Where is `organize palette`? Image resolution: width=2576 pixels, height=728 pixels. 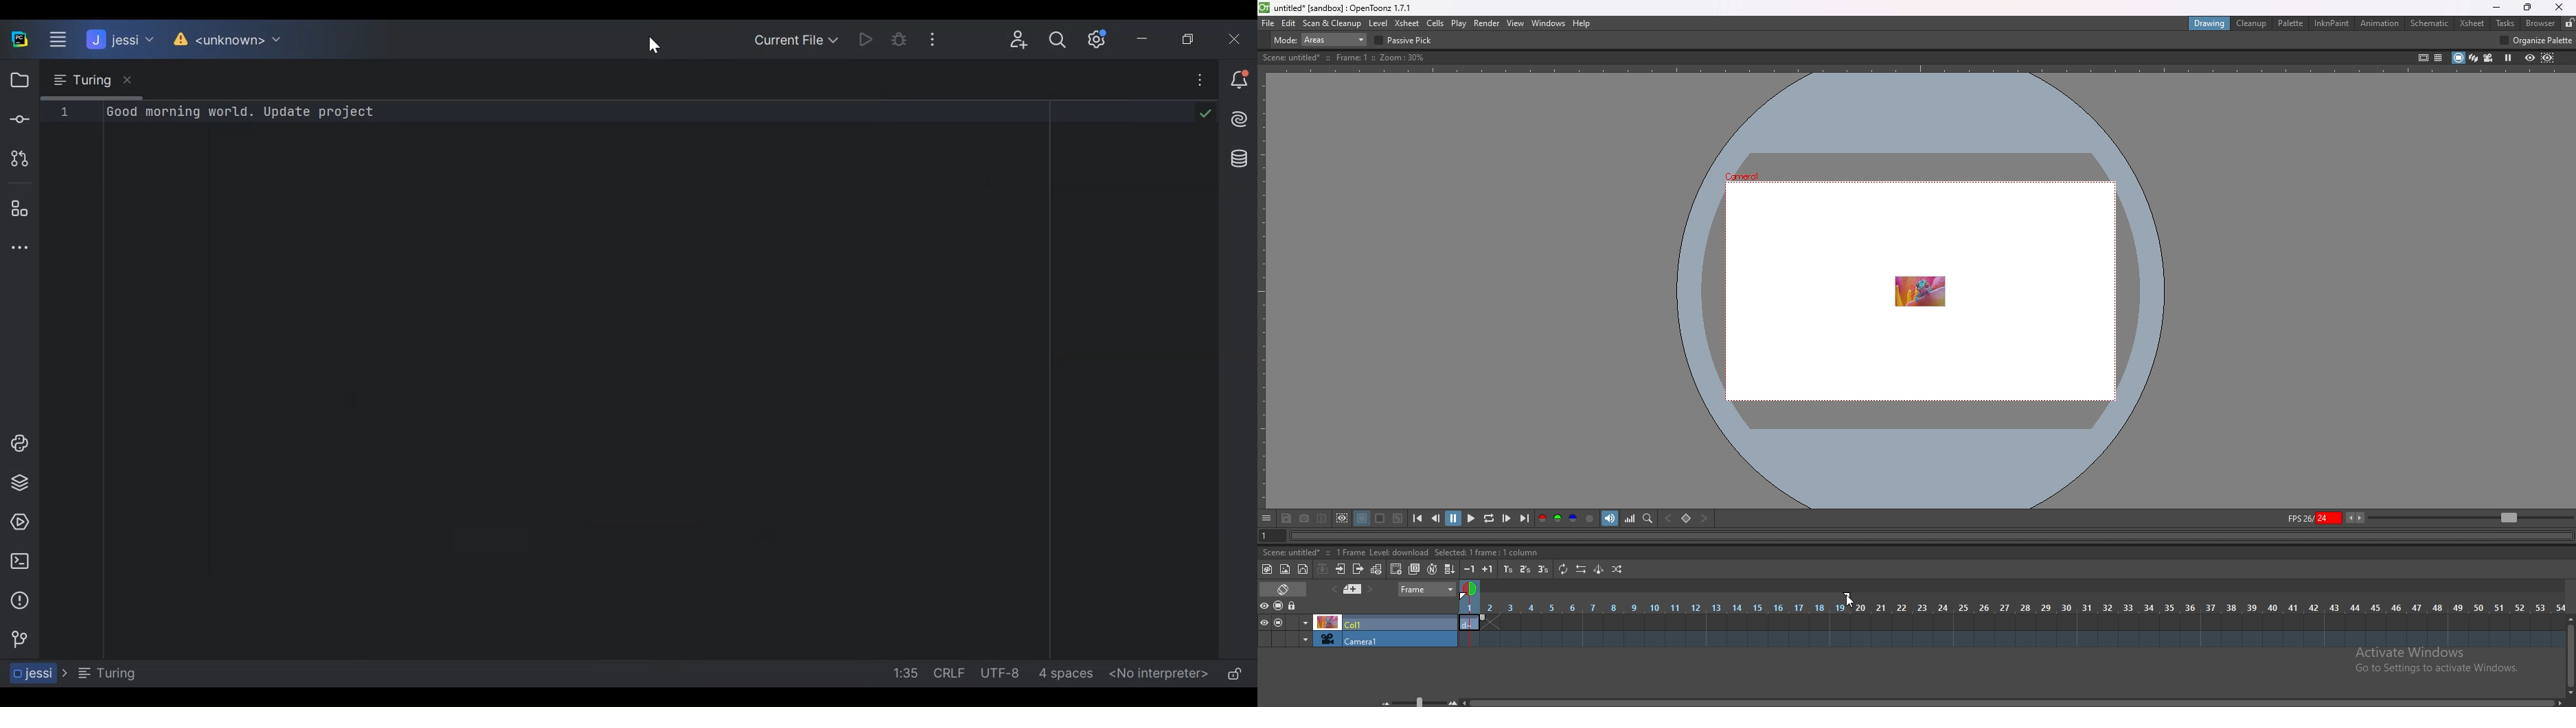 organize palette is located at coordinates (2537, 40).